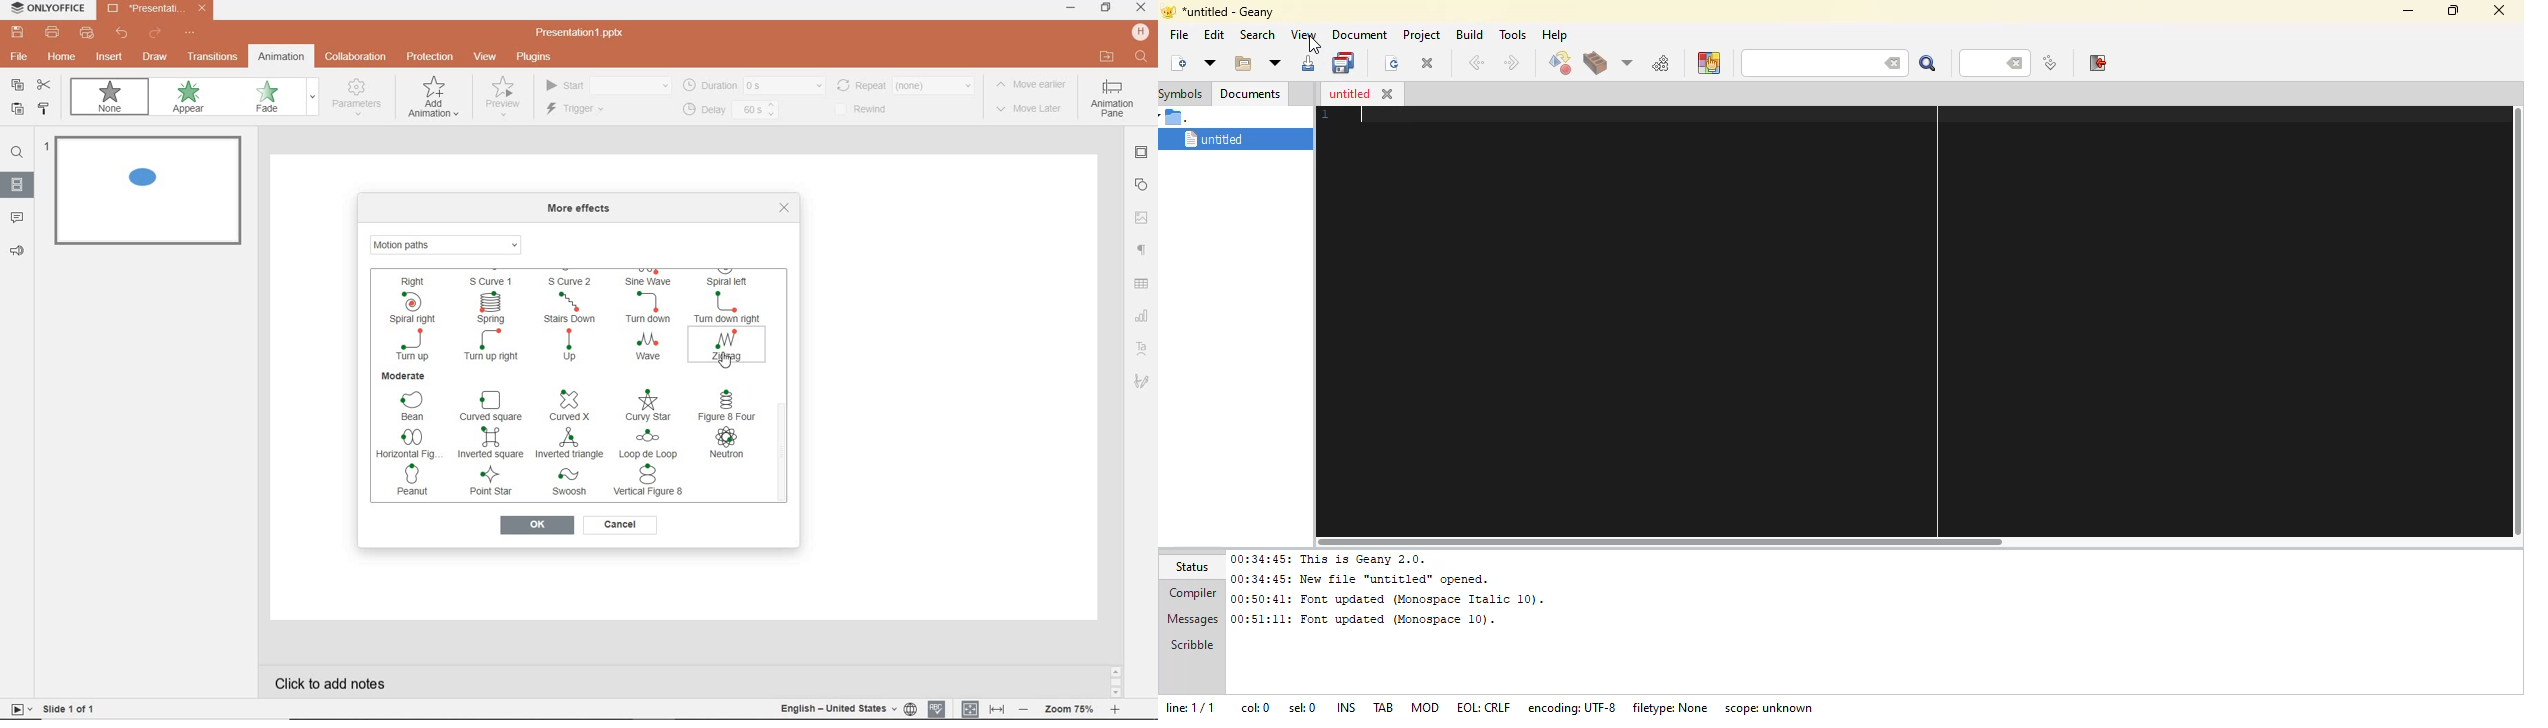 This screenshot has width=2548, height=728. I want to click on redo, so click(154, 34).